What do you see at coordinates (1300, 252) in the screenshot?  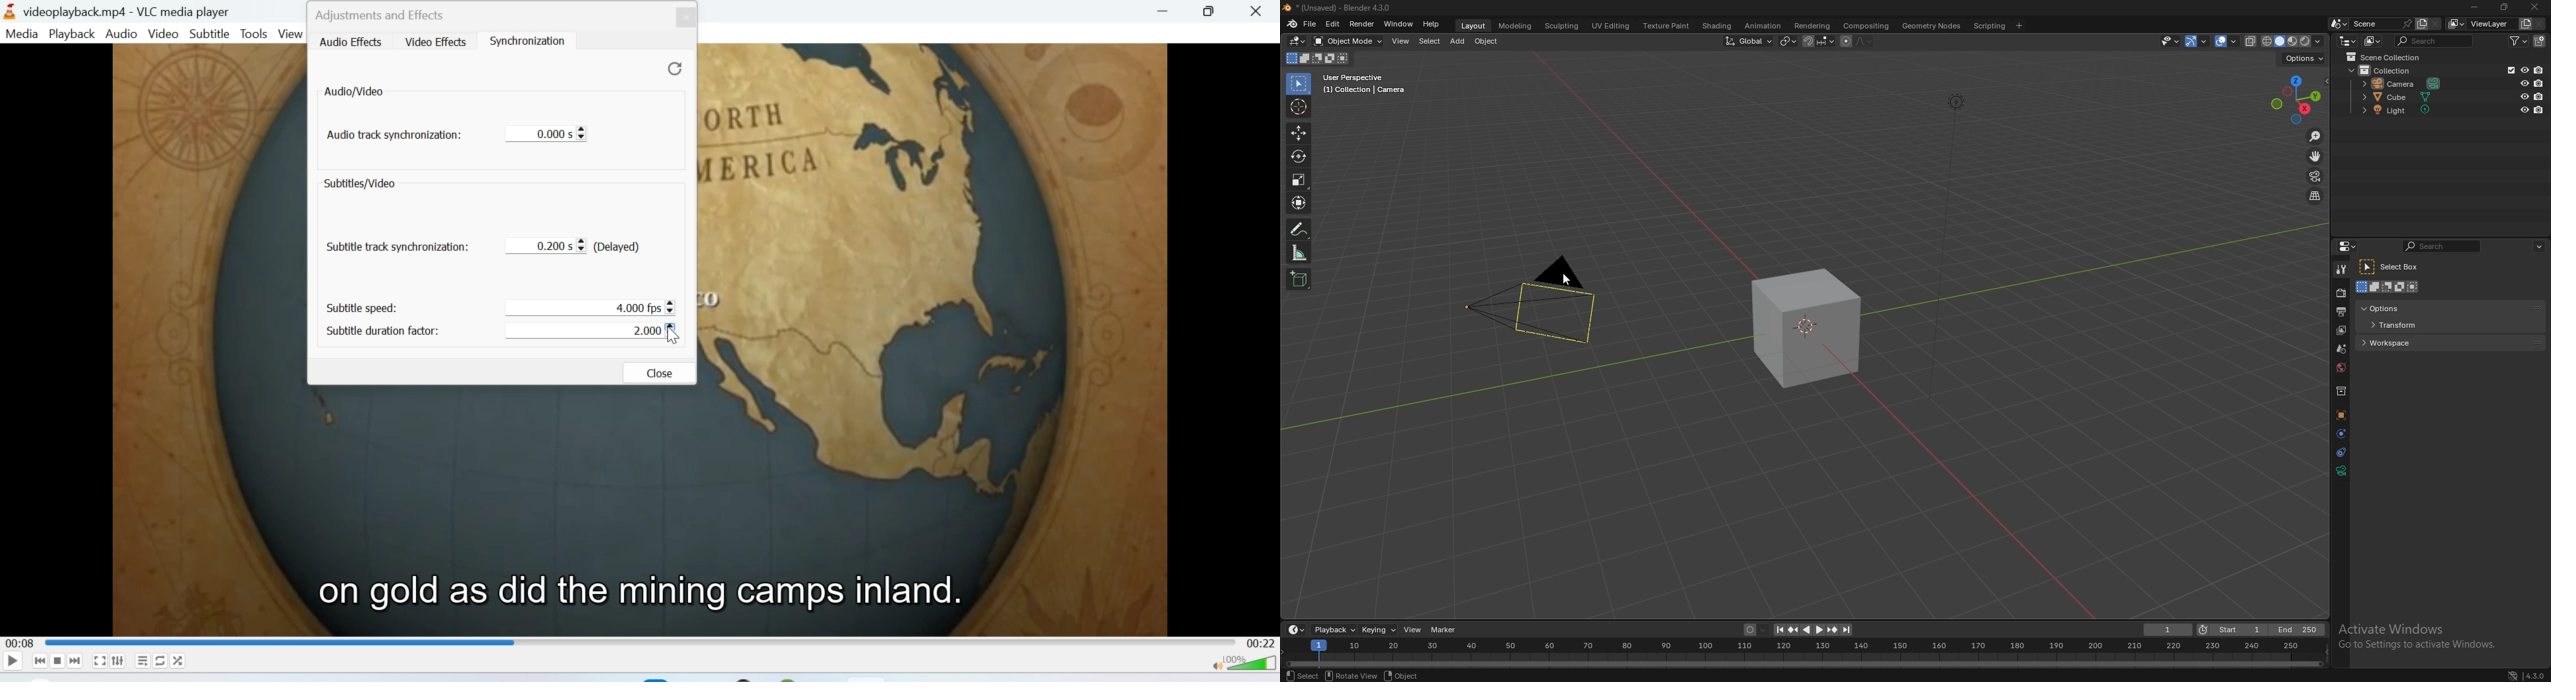 I see `measure` at bounding box center [1300, 252].